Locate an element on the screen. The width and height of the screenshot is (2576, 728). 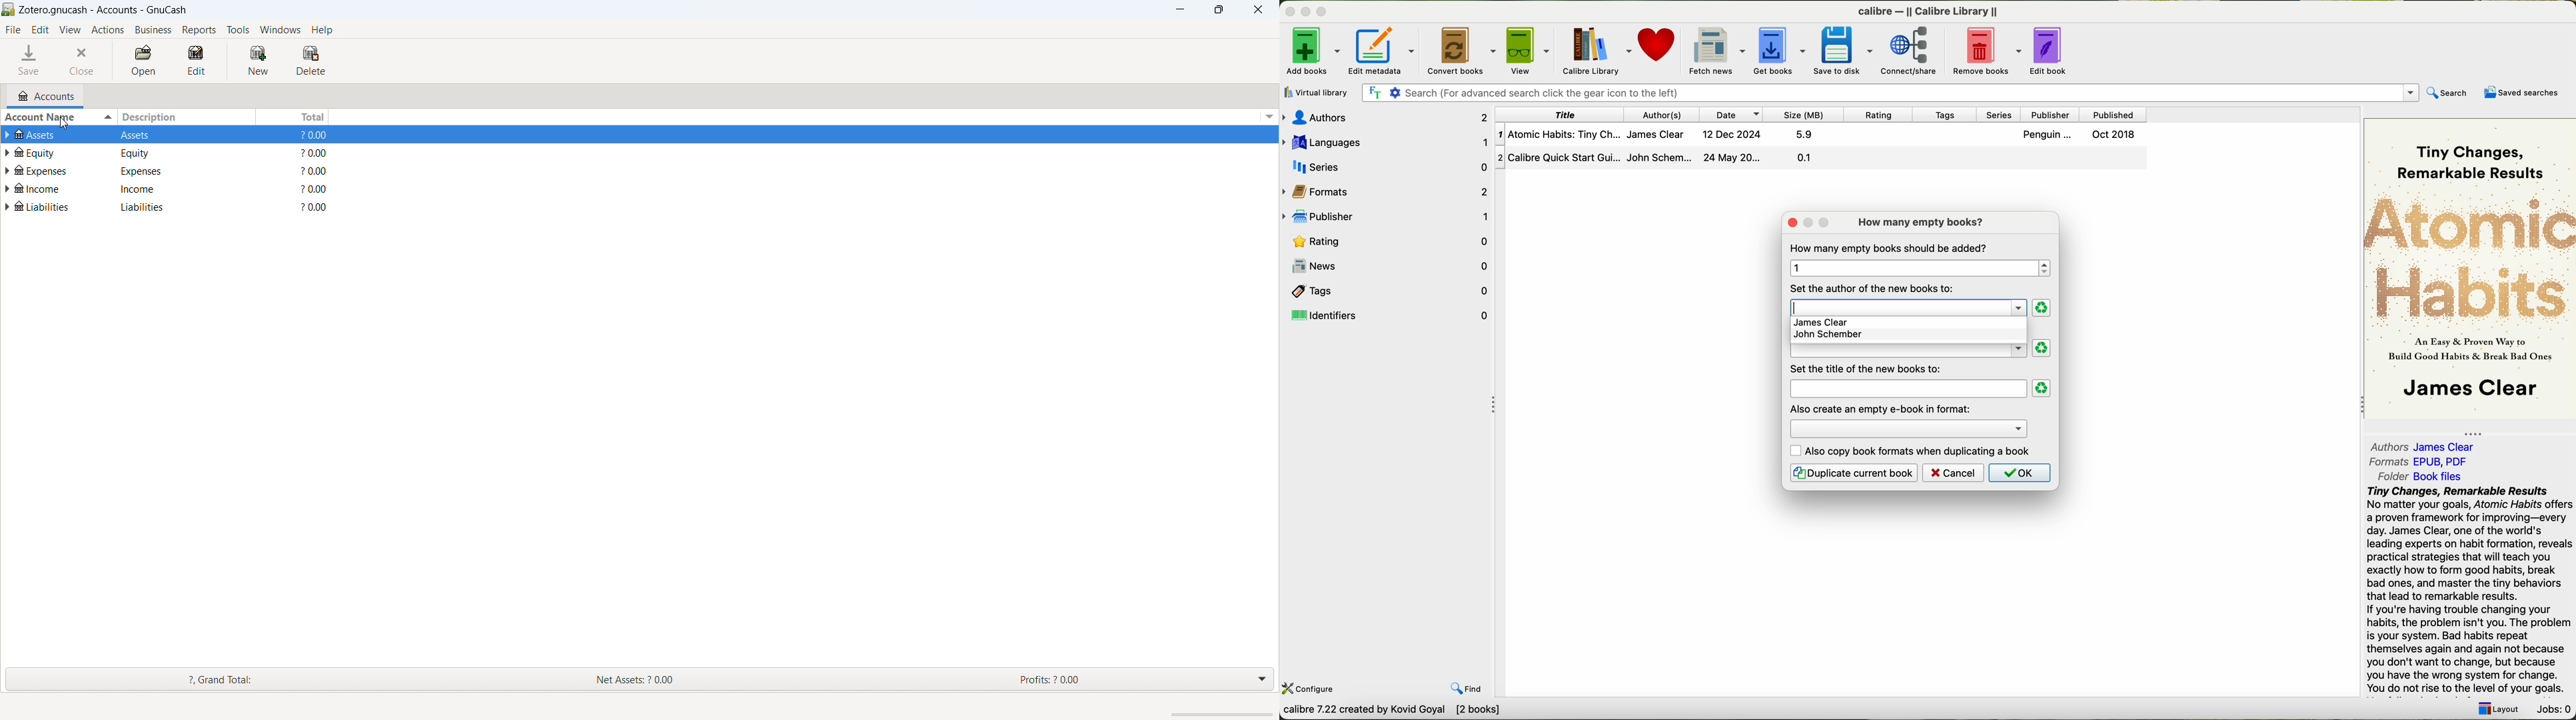
folder is located at coordinates (2419, 477).